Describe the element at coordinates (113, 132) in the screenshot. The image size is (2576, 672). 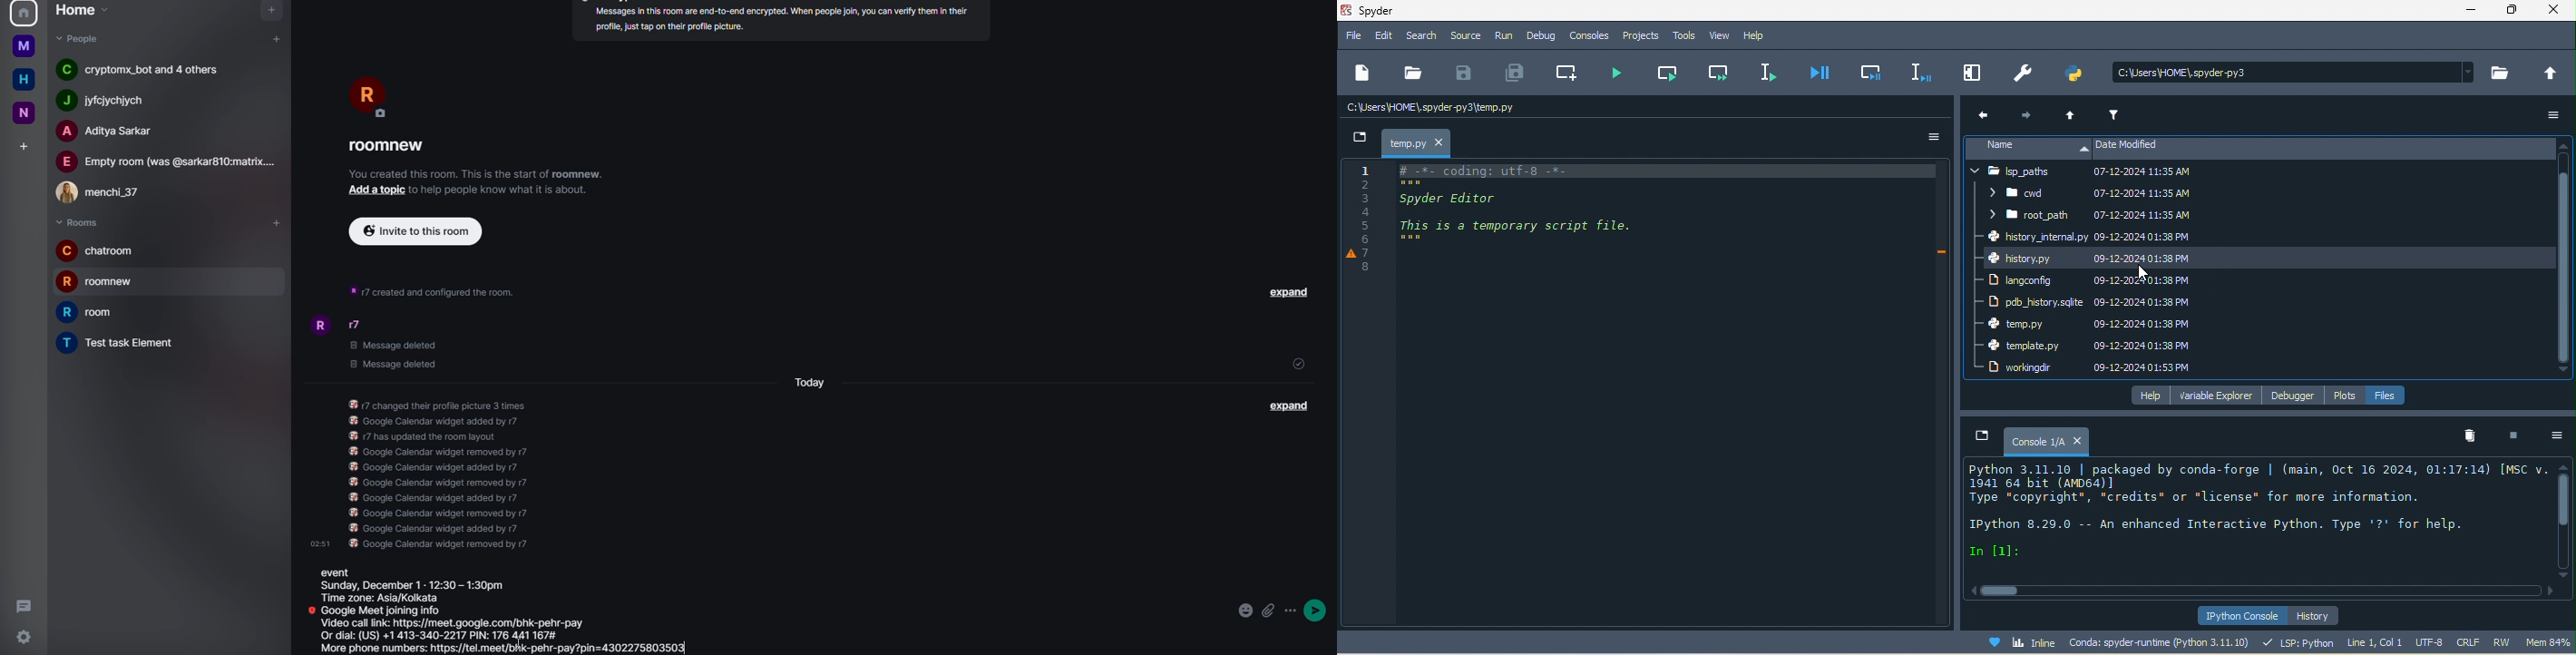
I see `people` at that location.